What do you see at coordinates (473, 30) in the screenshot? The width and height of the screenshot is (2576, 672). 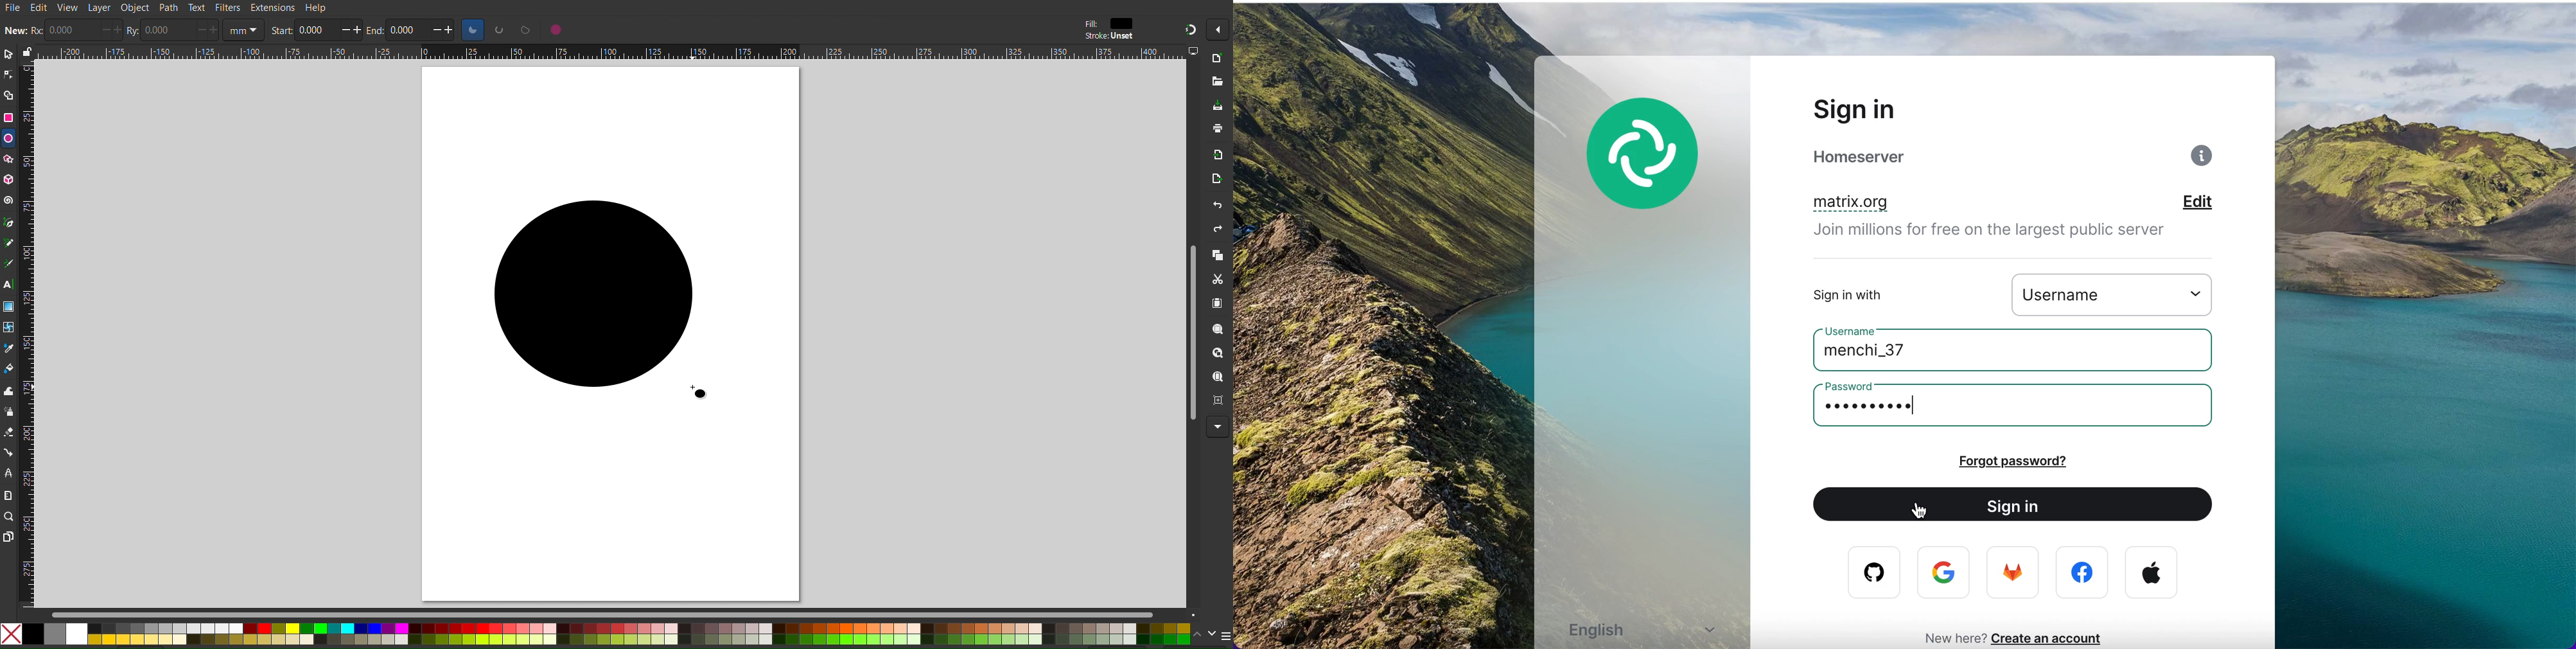 I see `circle options` at bounding box center [473, 30].